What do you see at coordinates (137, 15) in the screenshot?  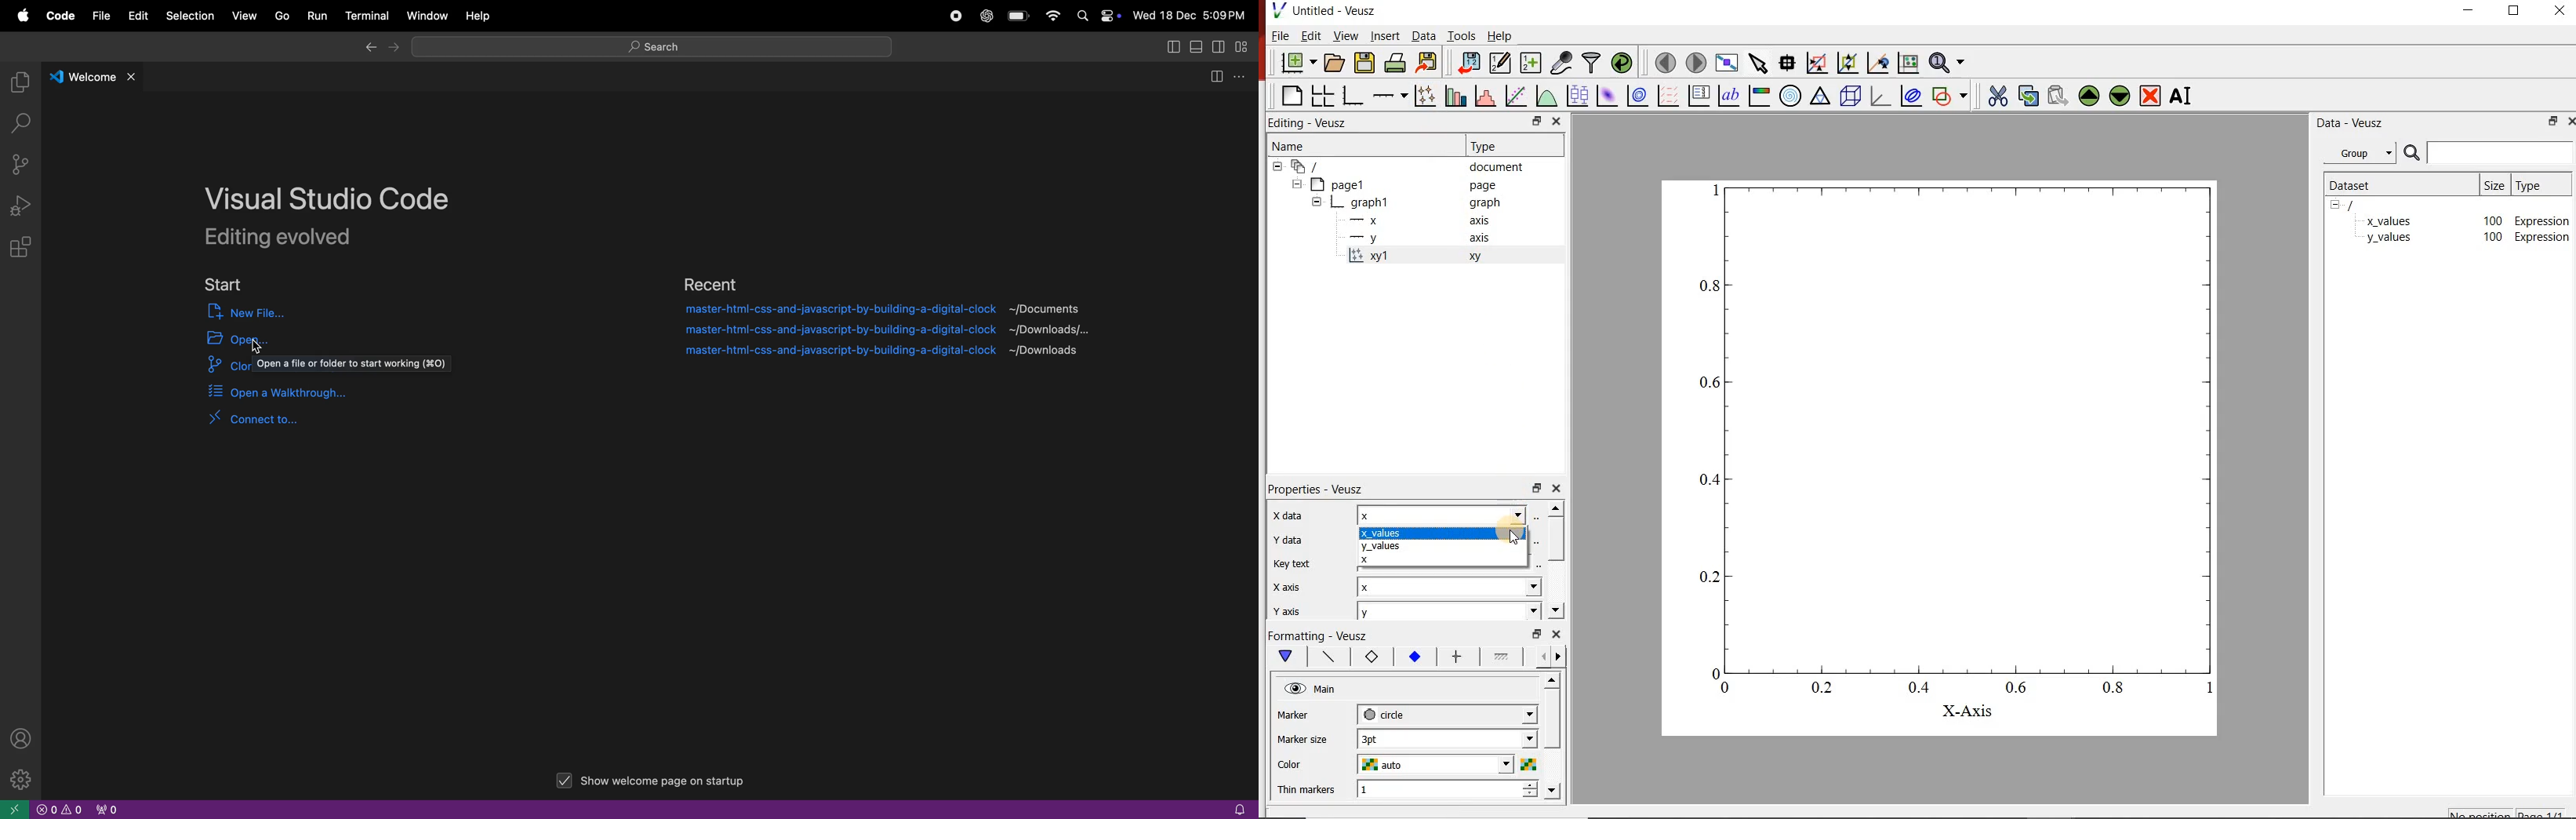 I see `edit` at bounding box center [137, 15].